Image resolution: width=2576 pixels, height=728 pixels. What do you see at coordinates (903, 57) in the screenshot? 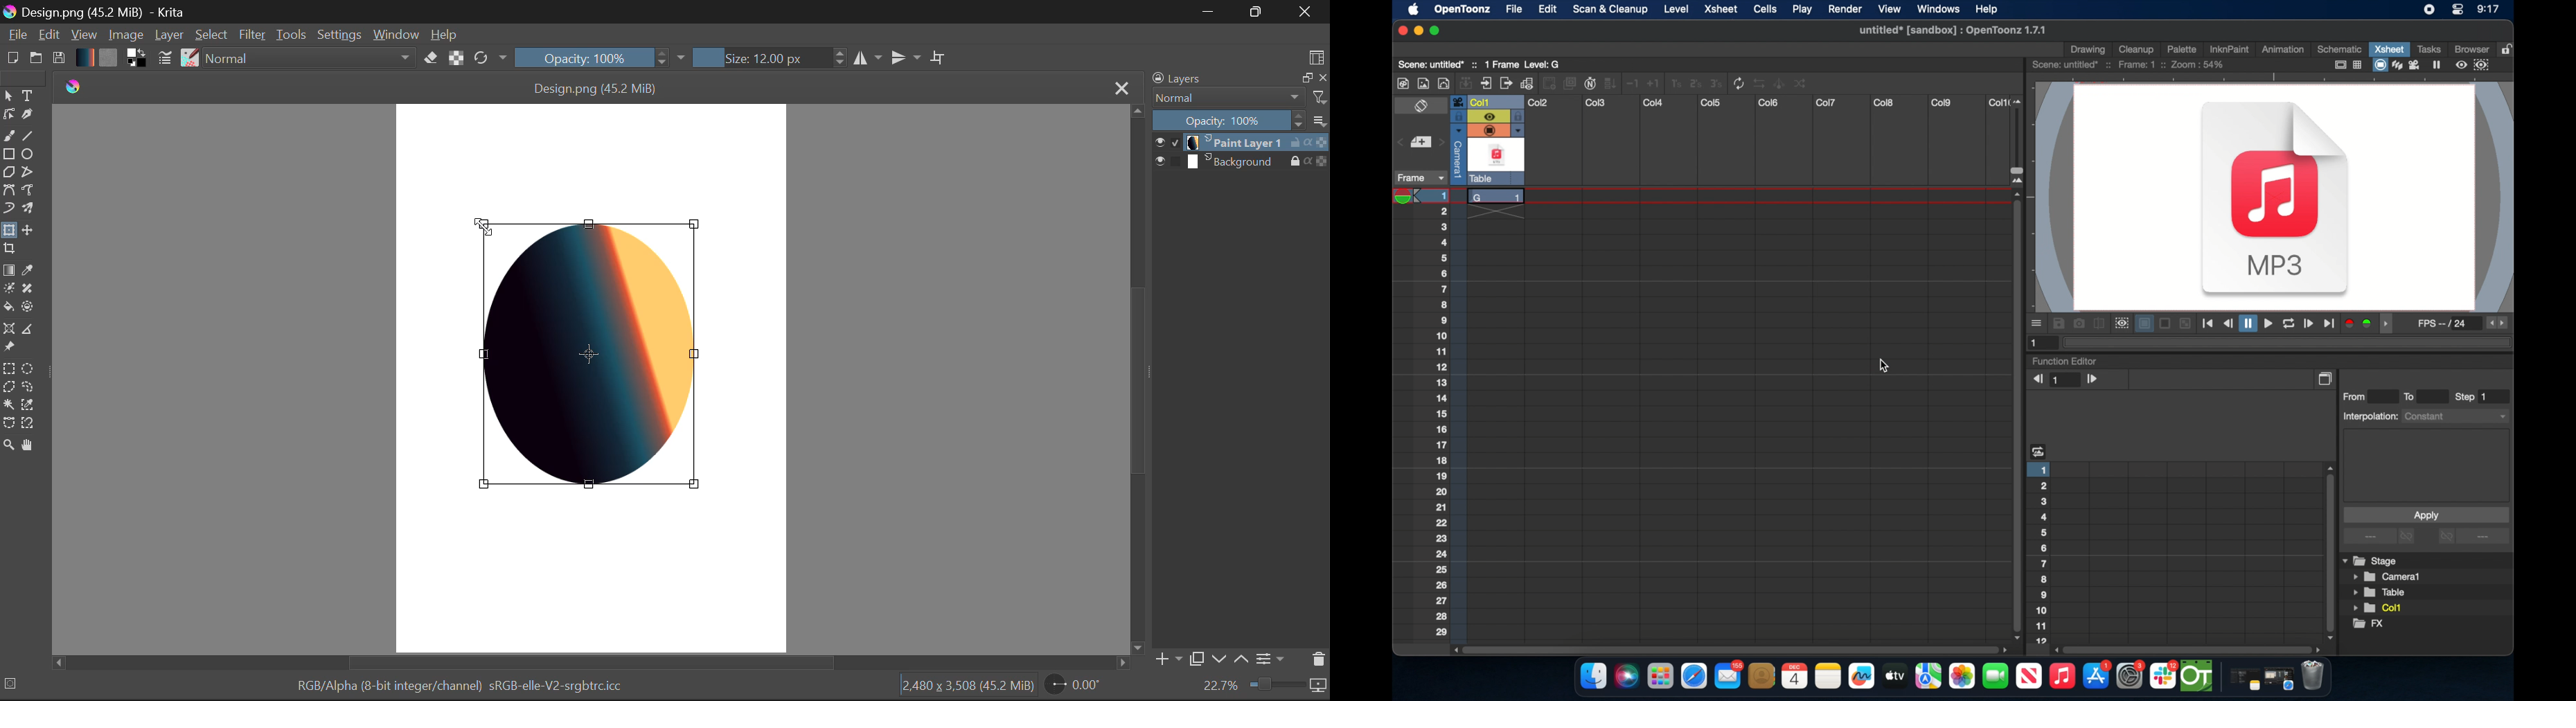
I see `Horizontal Mirror Flip` at bounding box center [903, 57].